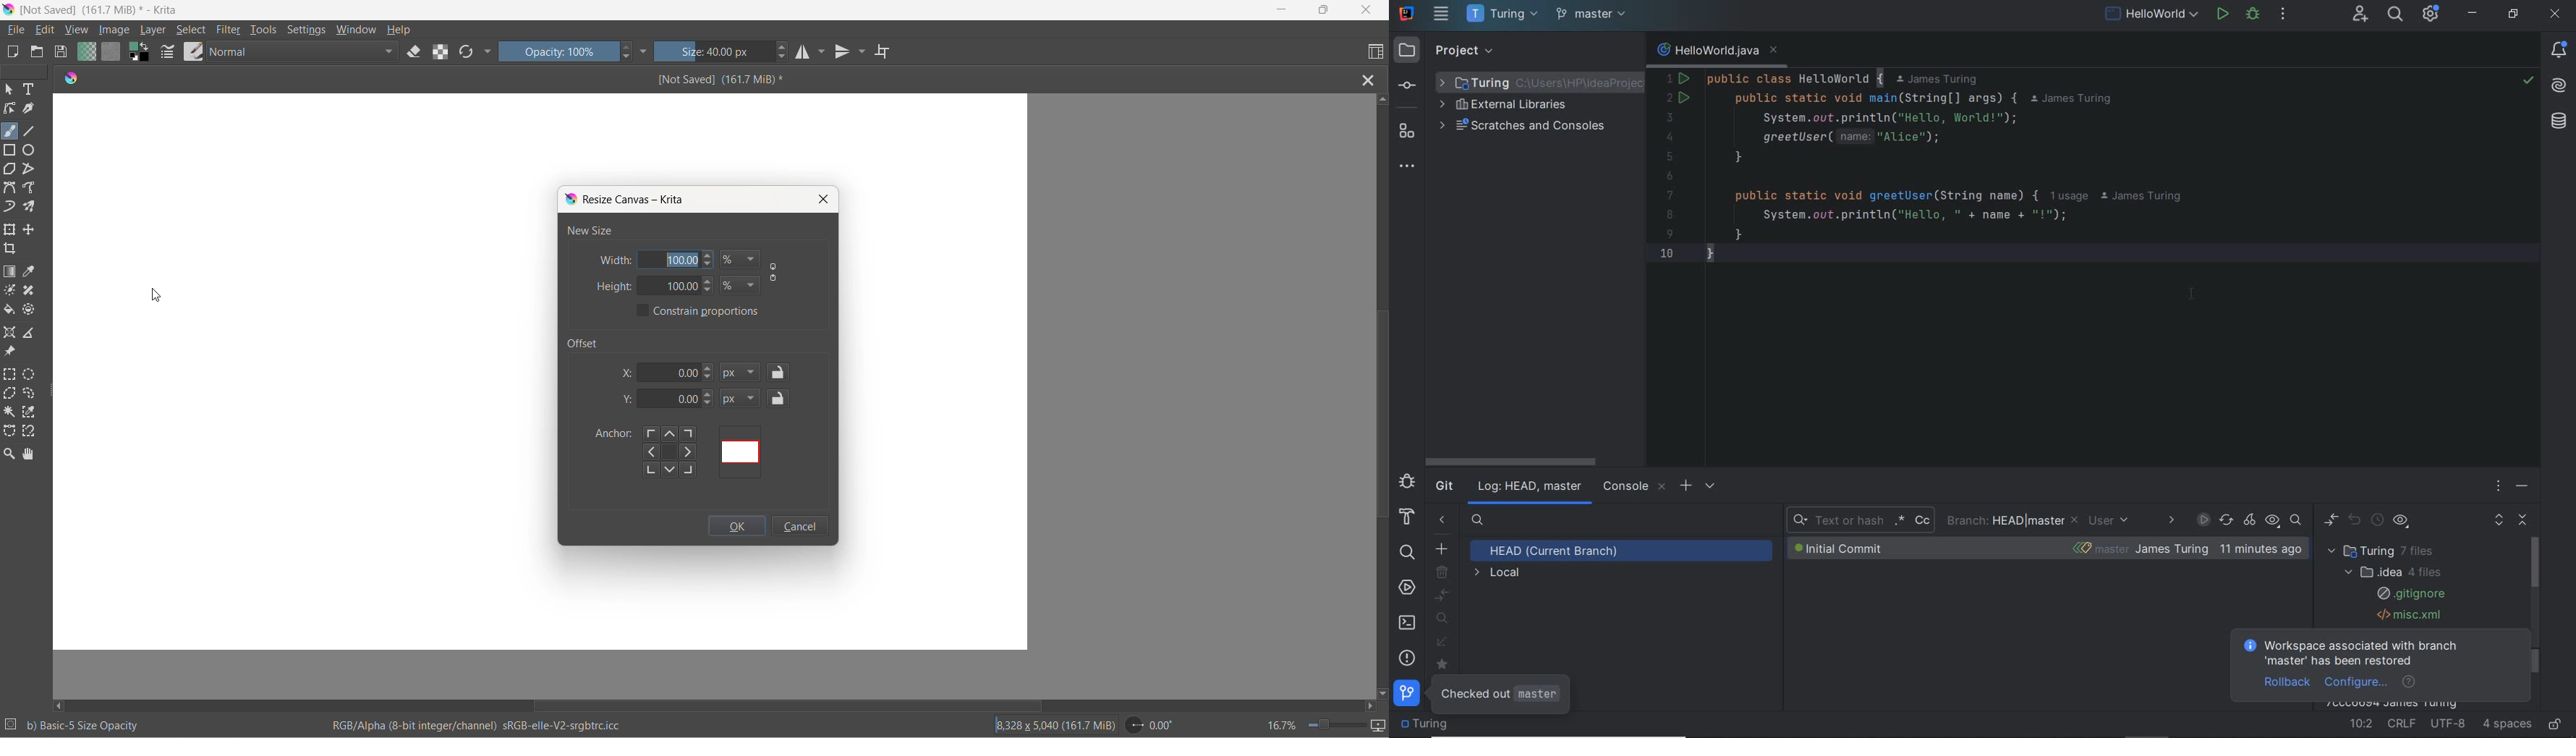  Describe the element at coordinates (31, 415) in the screenshot. I see `similar color selection tool` at that location.